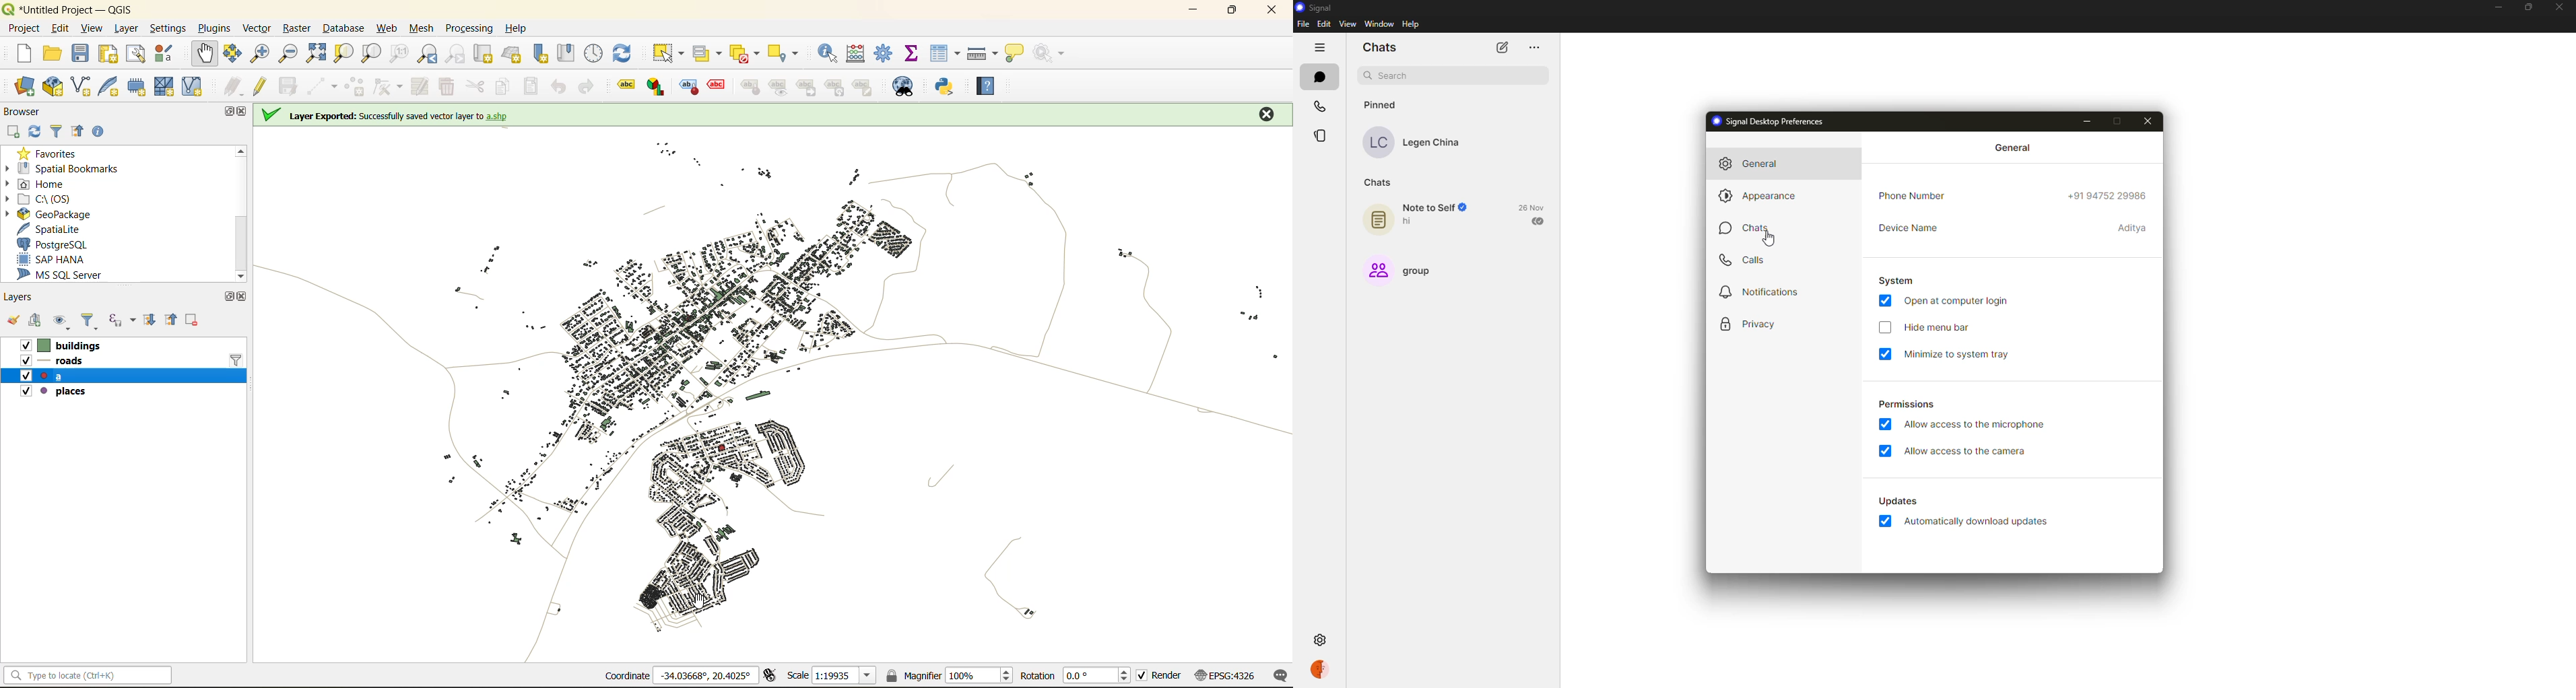 The width and height of the screenshot is (2576, 700). What do you see at coordinates (63, 169) in the screenshot?
I see `spatial bookmarks` at bounding box center [63, 169].